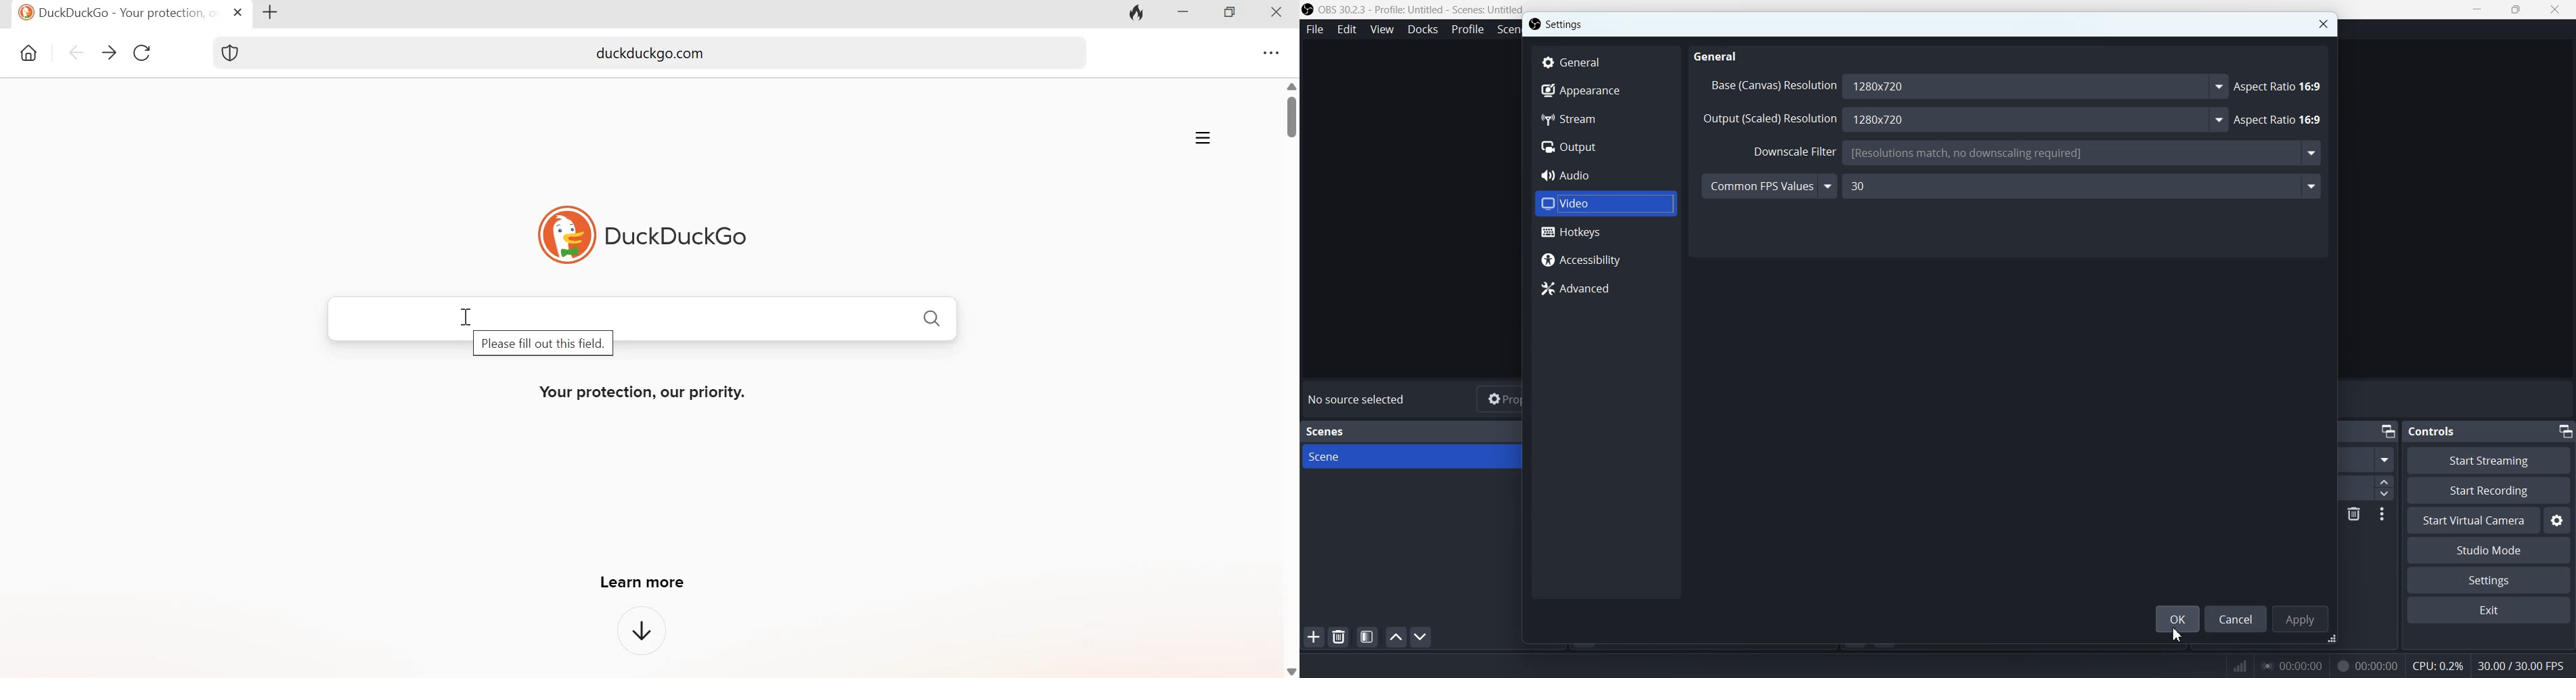 This screenshot has width=2576, height=700. Describe the element at coordinates (26, 53) in the screenshot. I see `Home` at that location.